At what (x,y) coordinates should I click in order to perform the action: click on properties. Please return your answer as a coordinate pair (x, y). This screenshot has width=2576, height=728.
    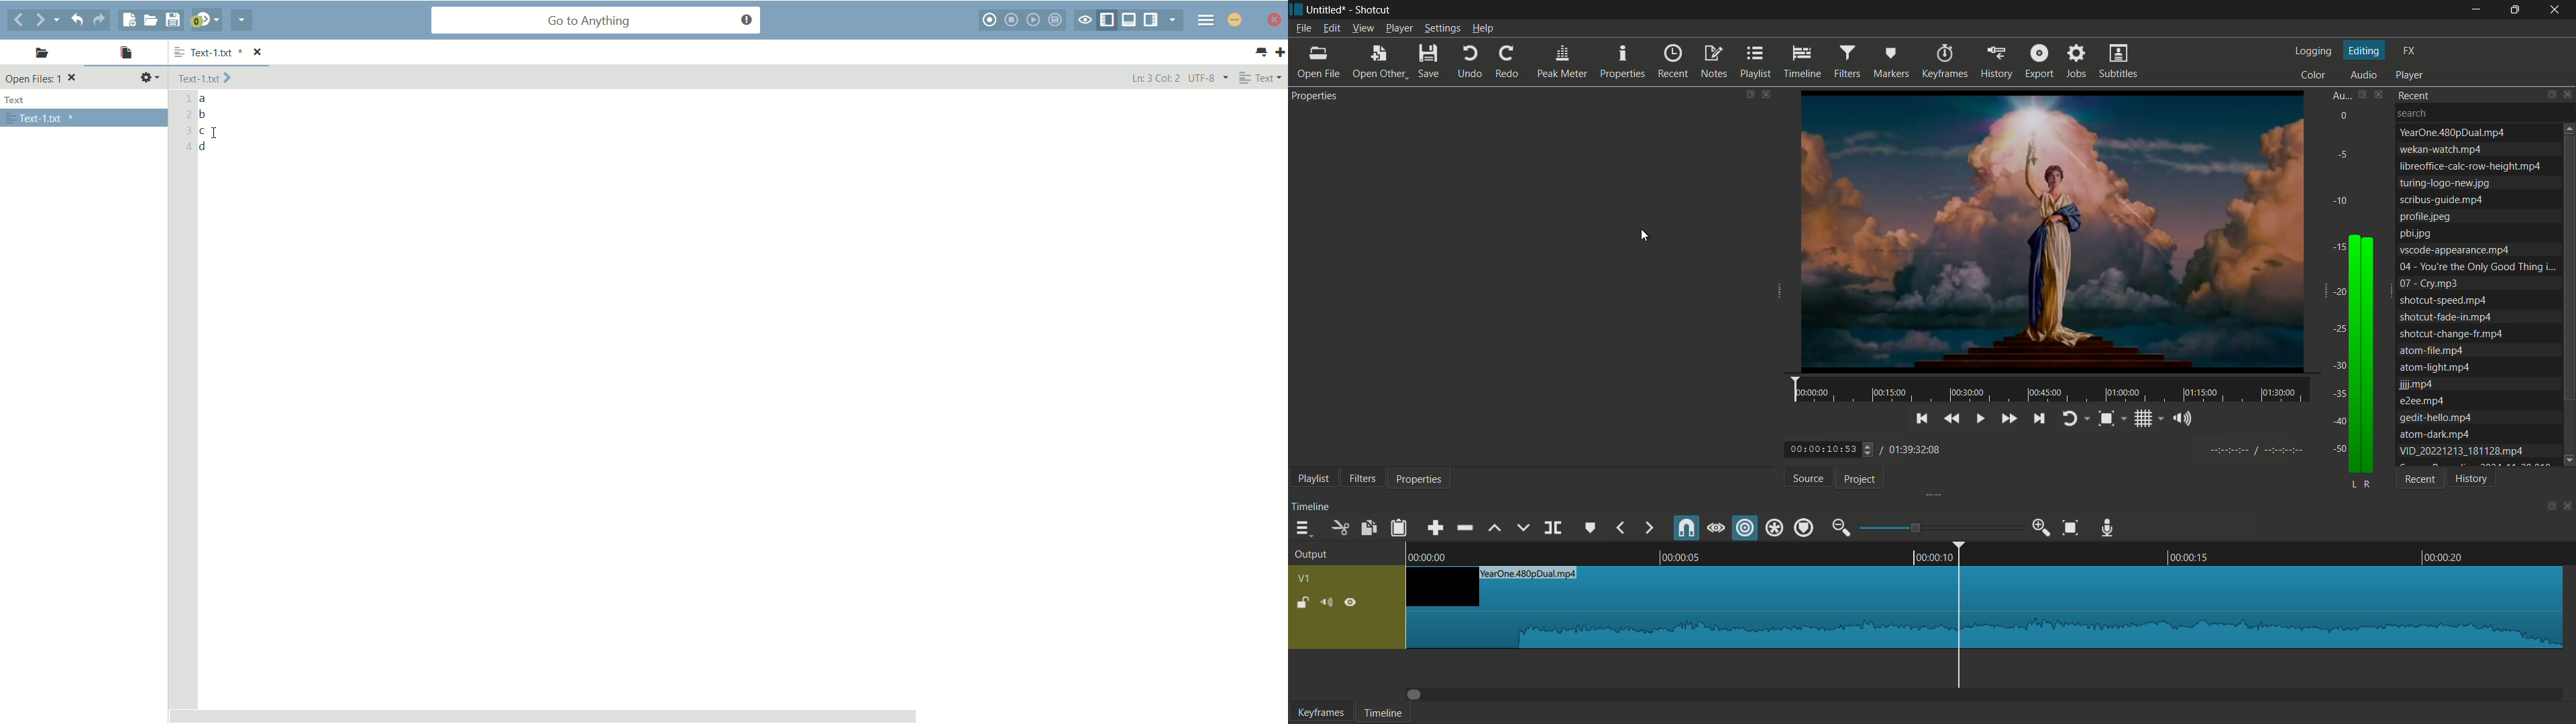
    Looking at the image, I should click on (1313, 97).